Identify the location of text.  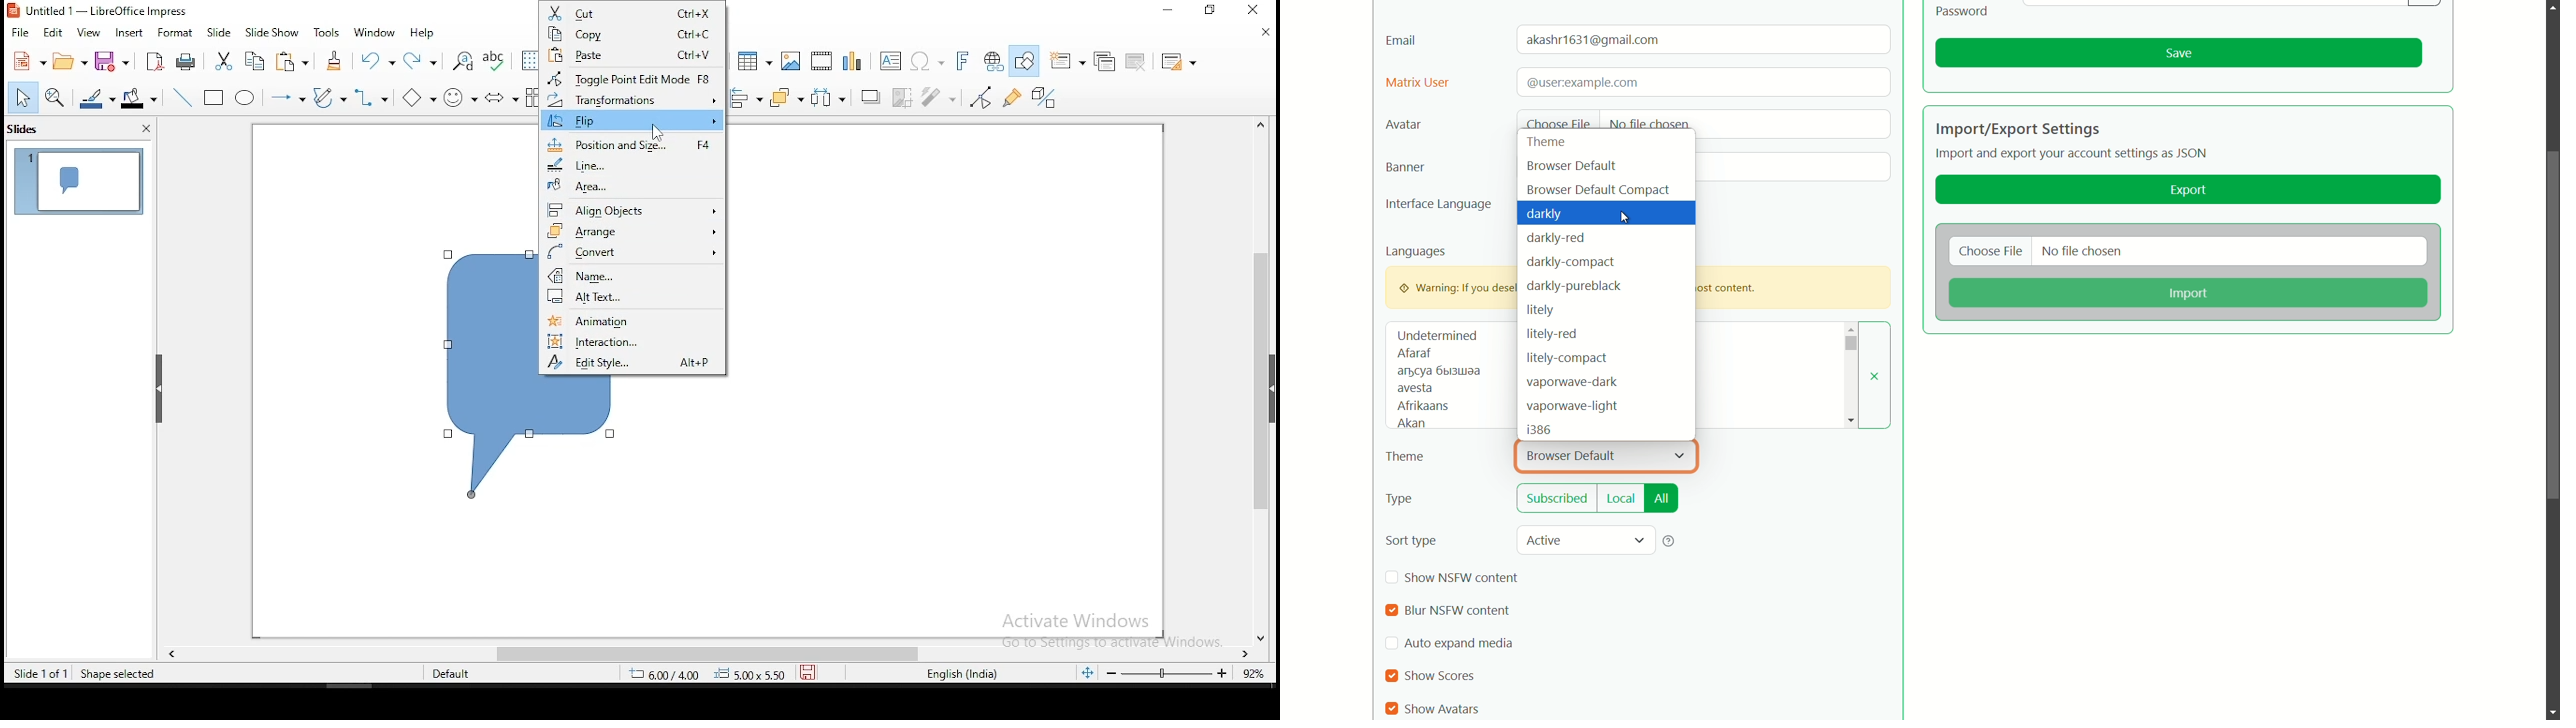
(1439, 371).